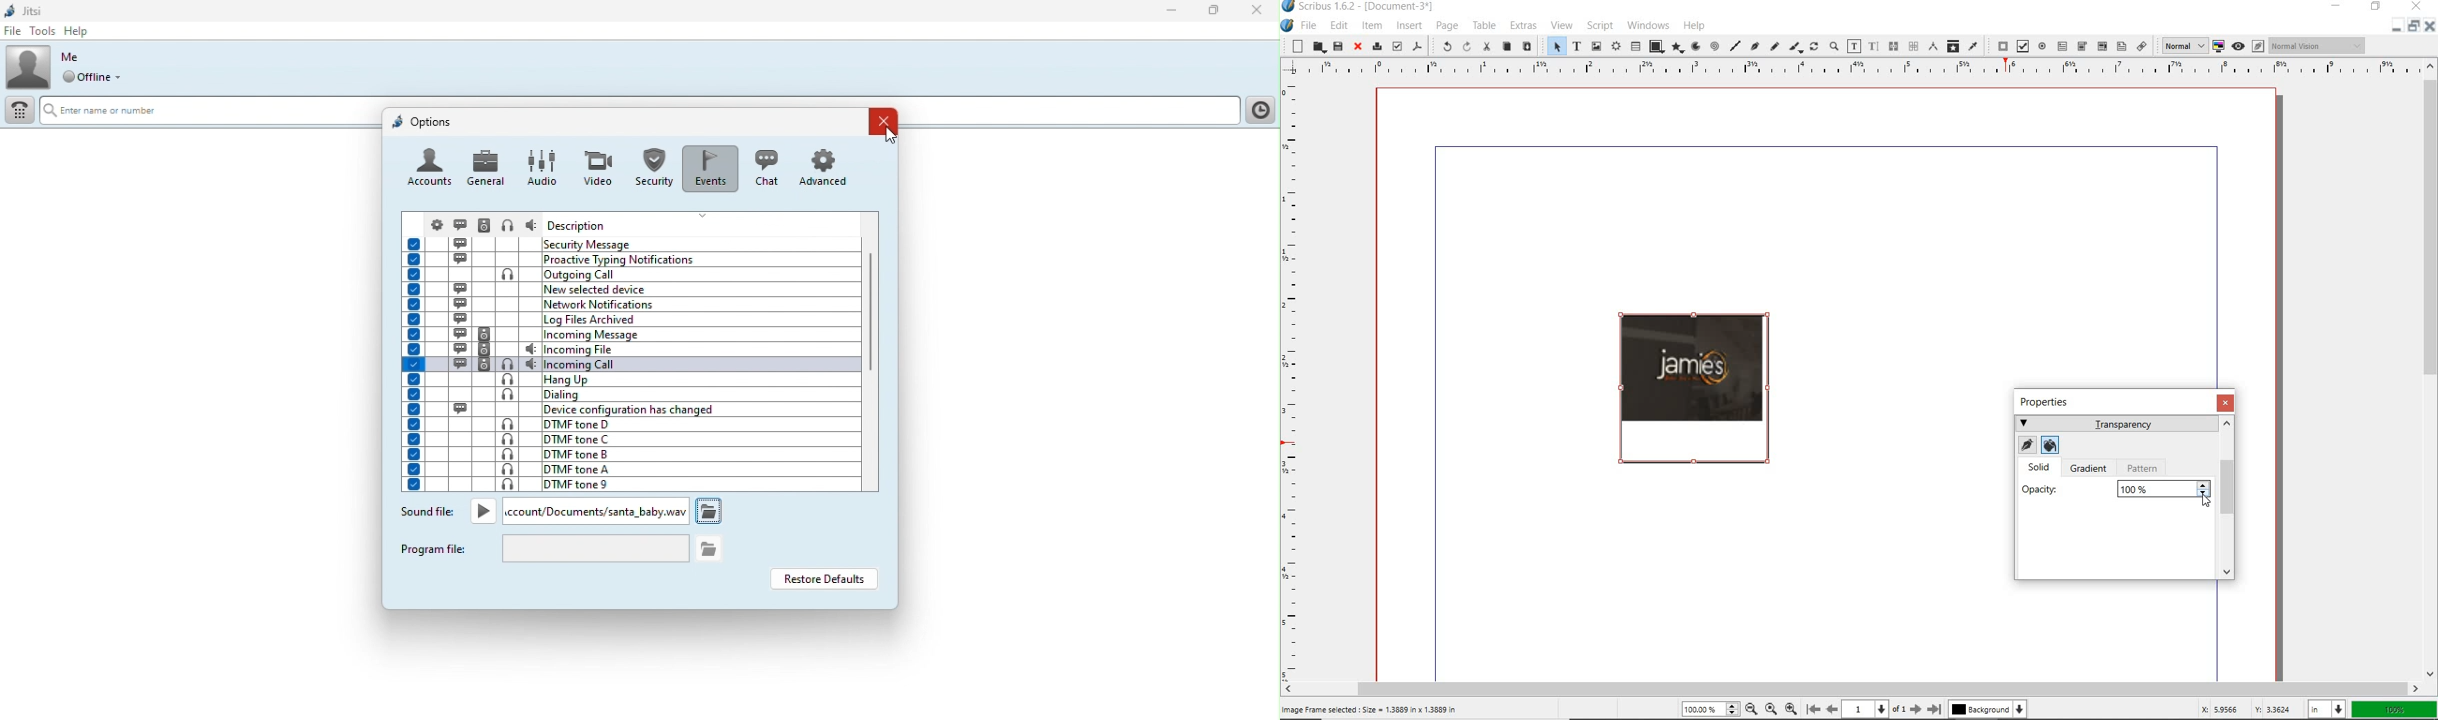  What do you see at coordinates (2116, 488) in the screenshot?
I see `OPACITY` at bounding box center [2116, 488].